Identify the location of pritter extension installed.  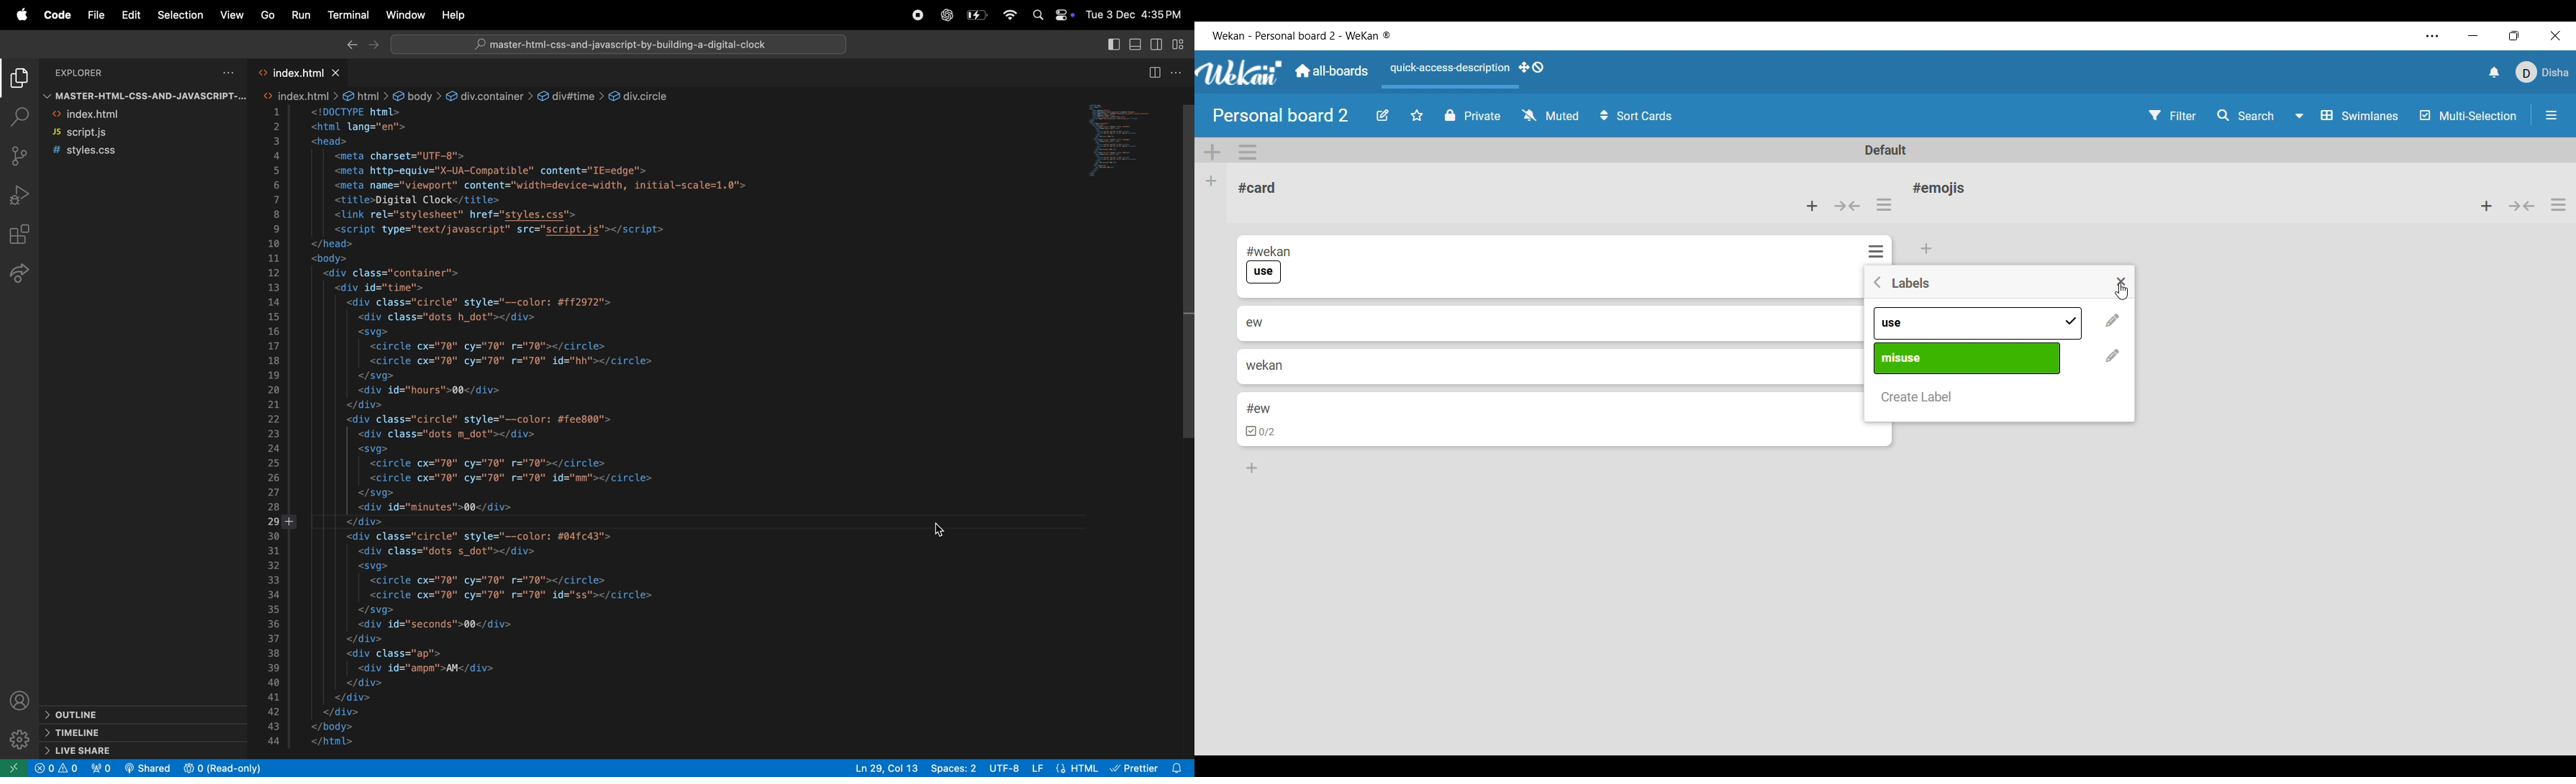
(1149, 766).